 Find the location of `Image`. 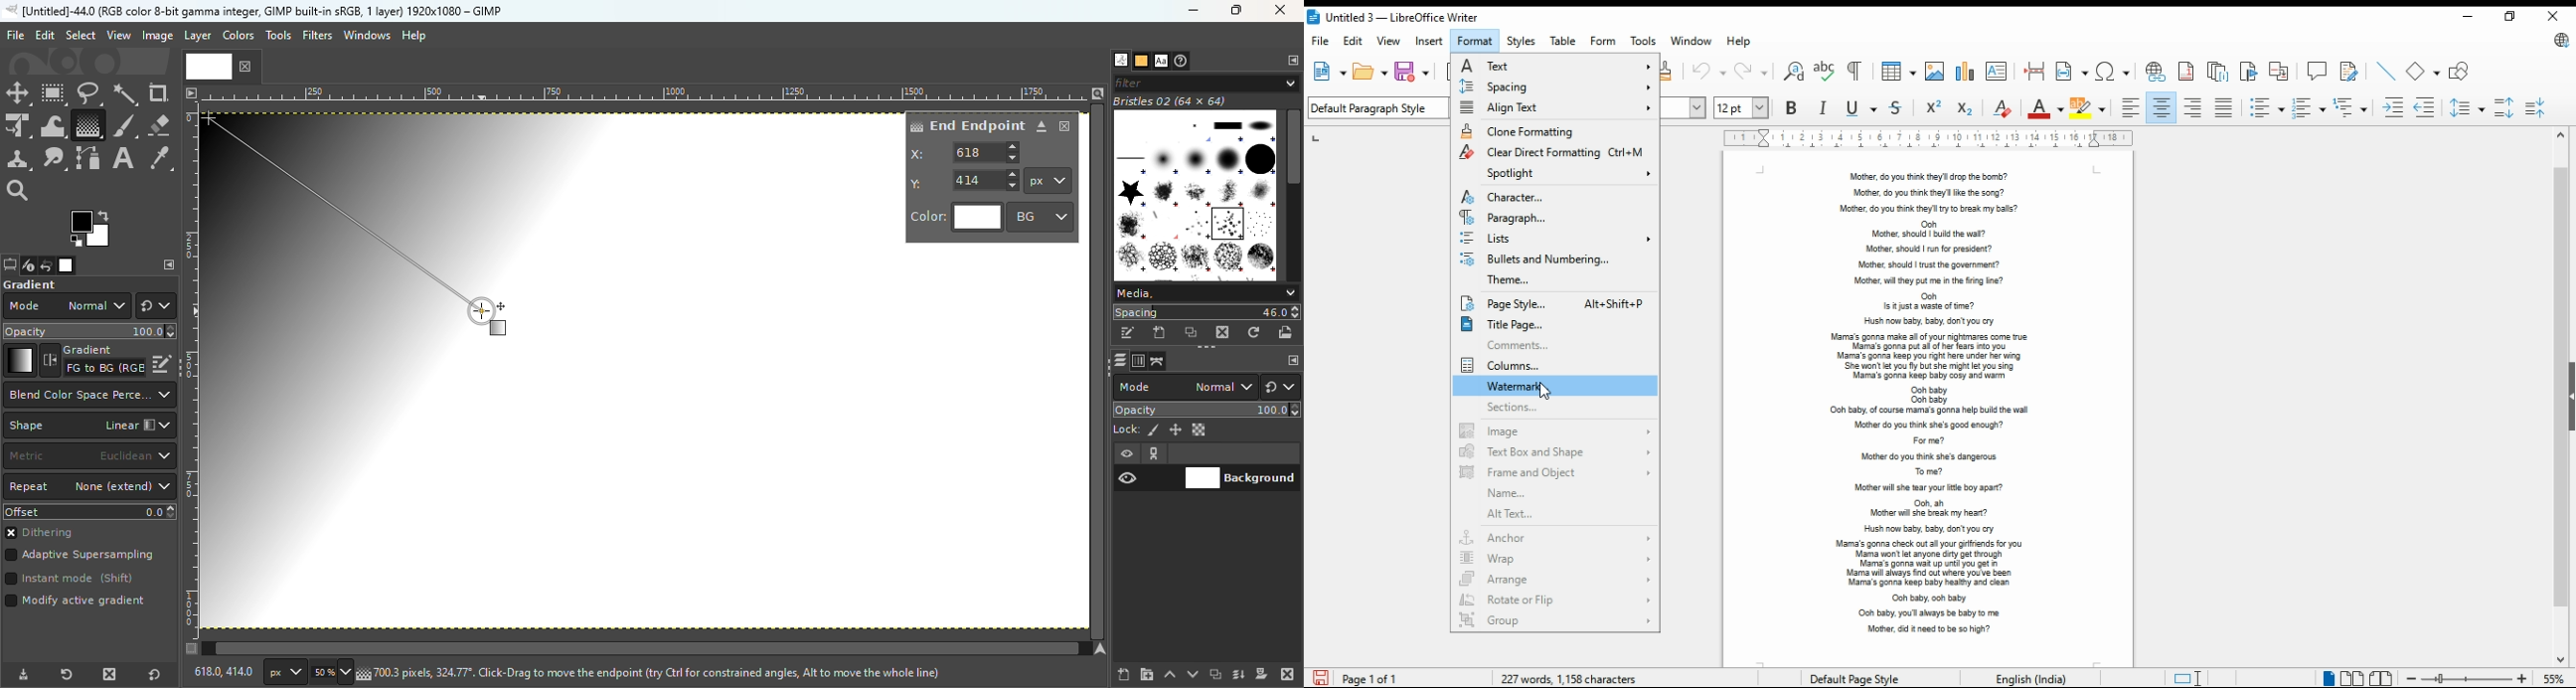

Image is located at coordinates (157, 36).